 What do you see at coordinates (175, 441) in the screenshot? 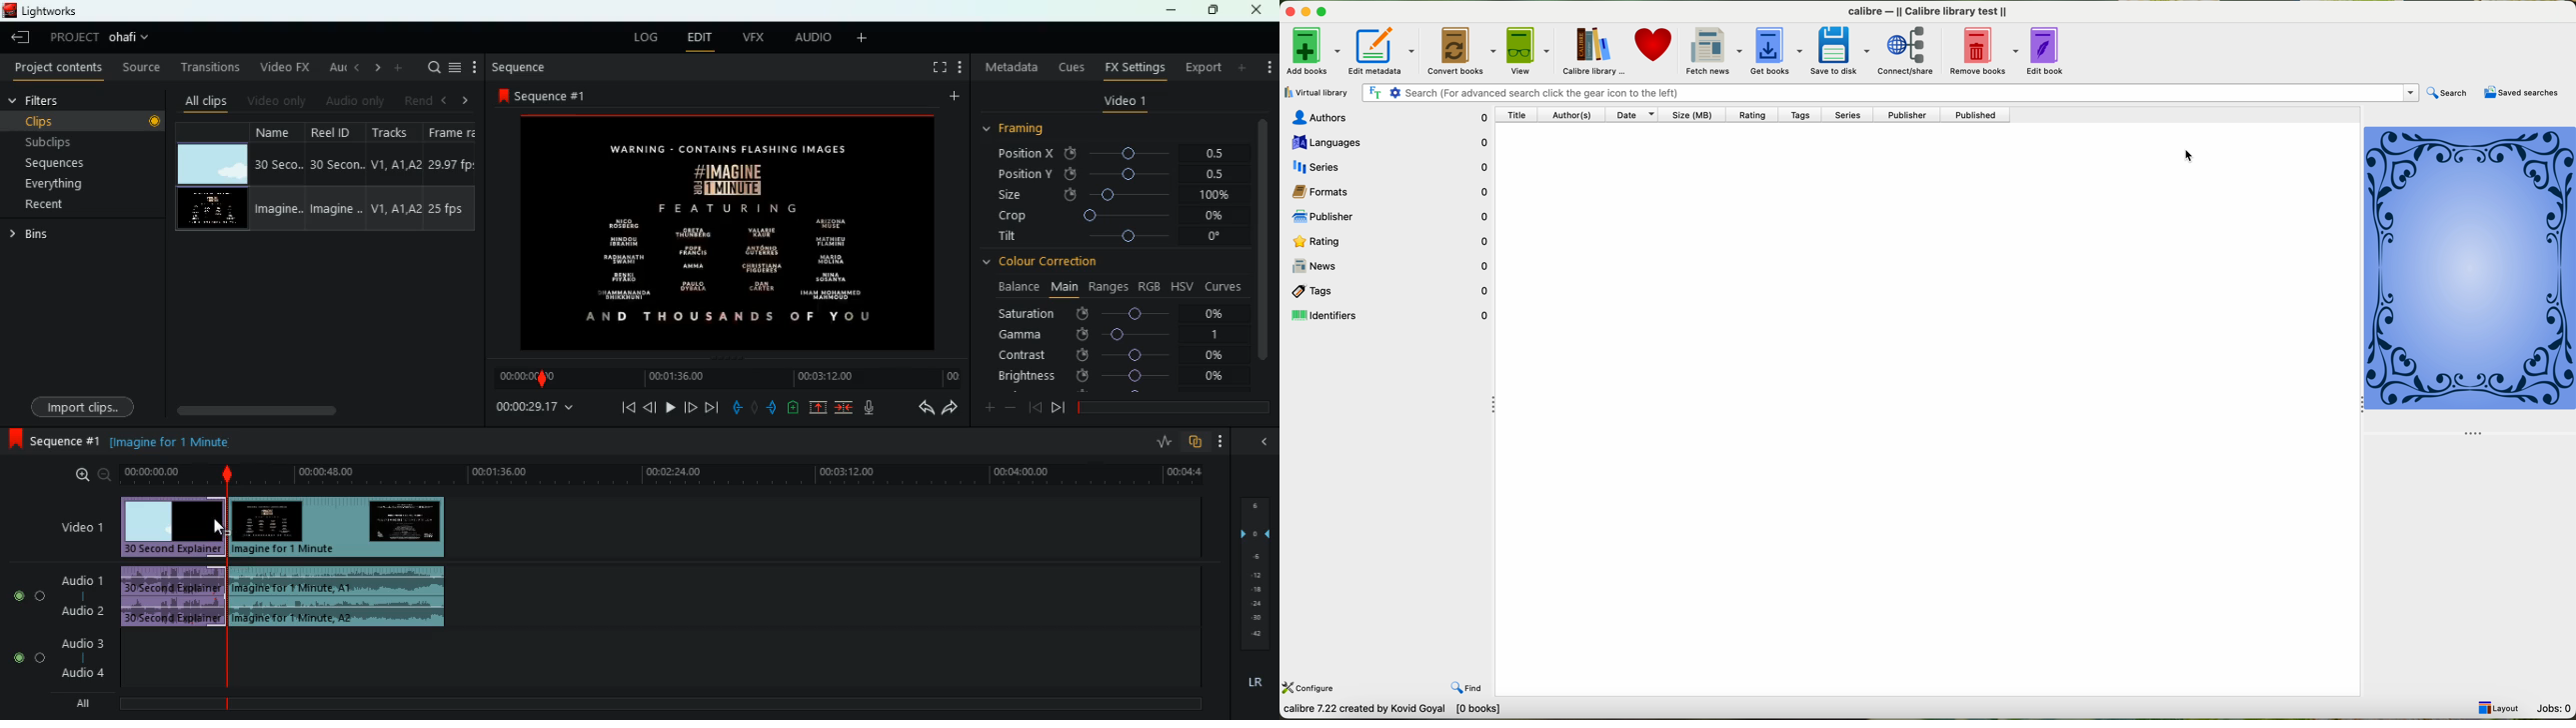
I see `explanation` at bounding box center [175, 441].